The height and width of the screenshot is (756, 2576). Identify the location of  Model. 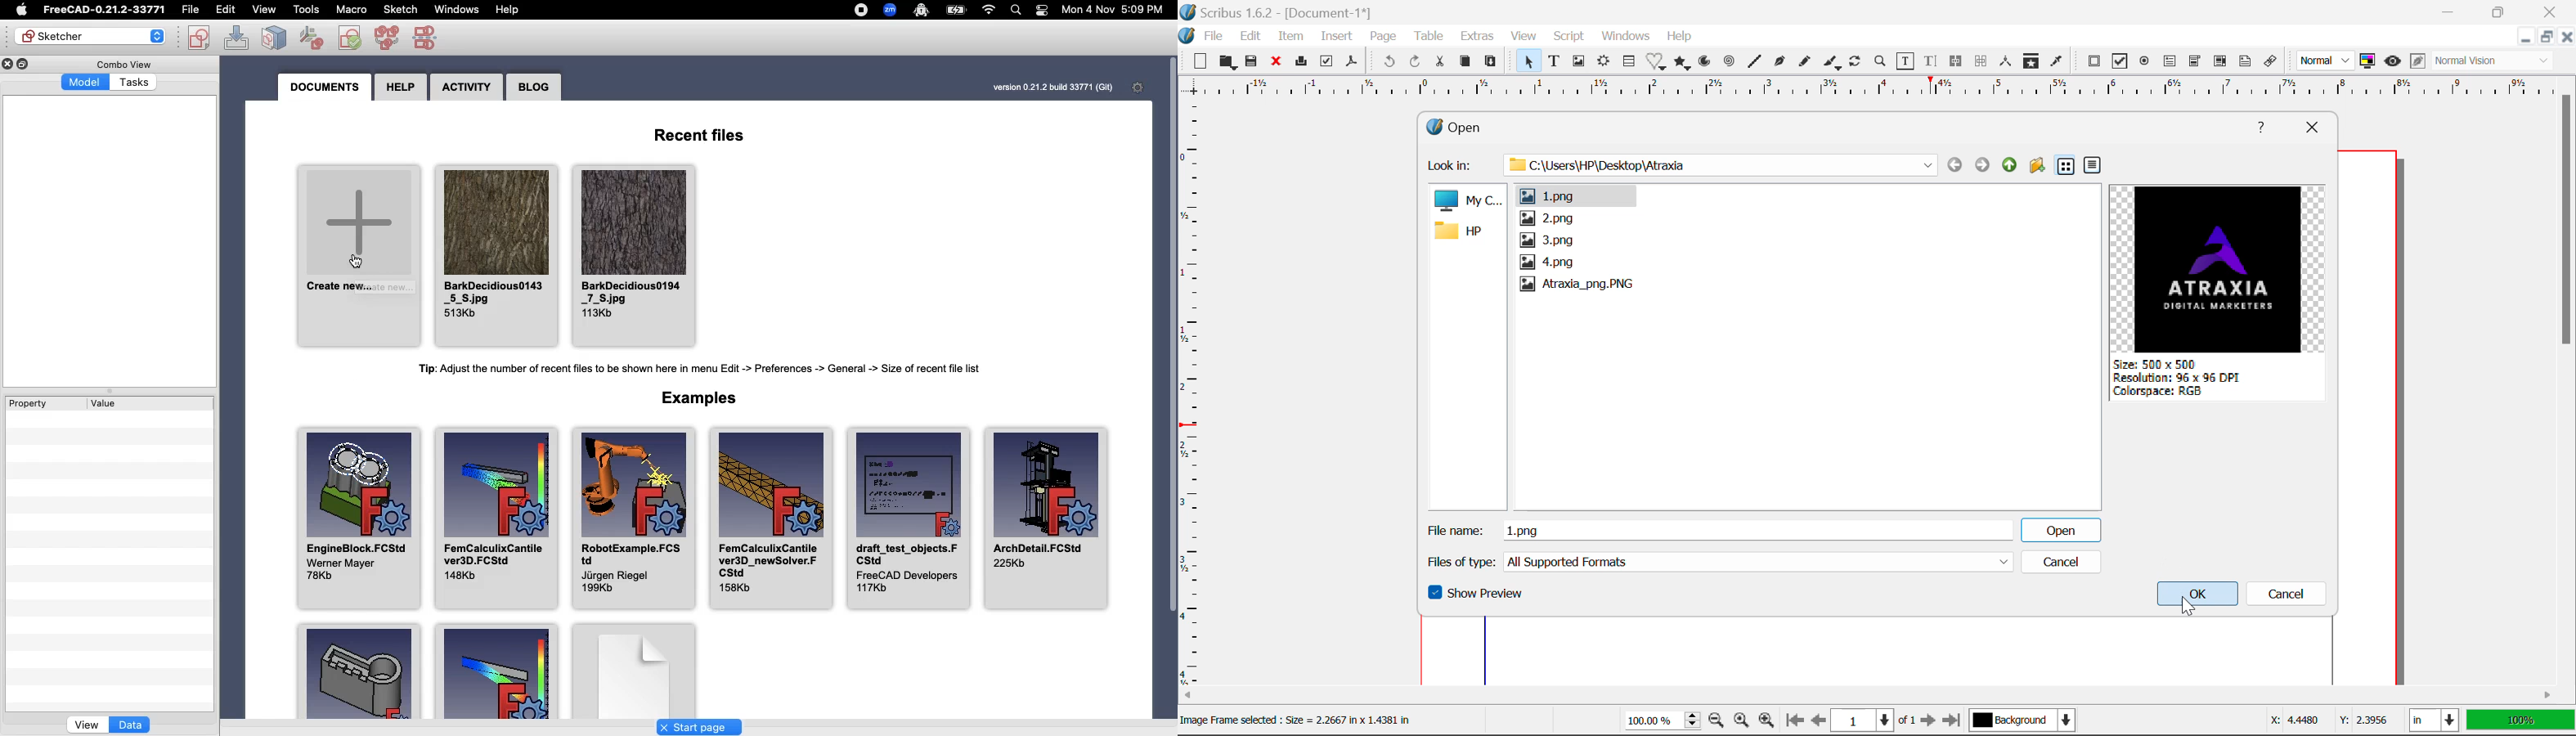
(85, 82).